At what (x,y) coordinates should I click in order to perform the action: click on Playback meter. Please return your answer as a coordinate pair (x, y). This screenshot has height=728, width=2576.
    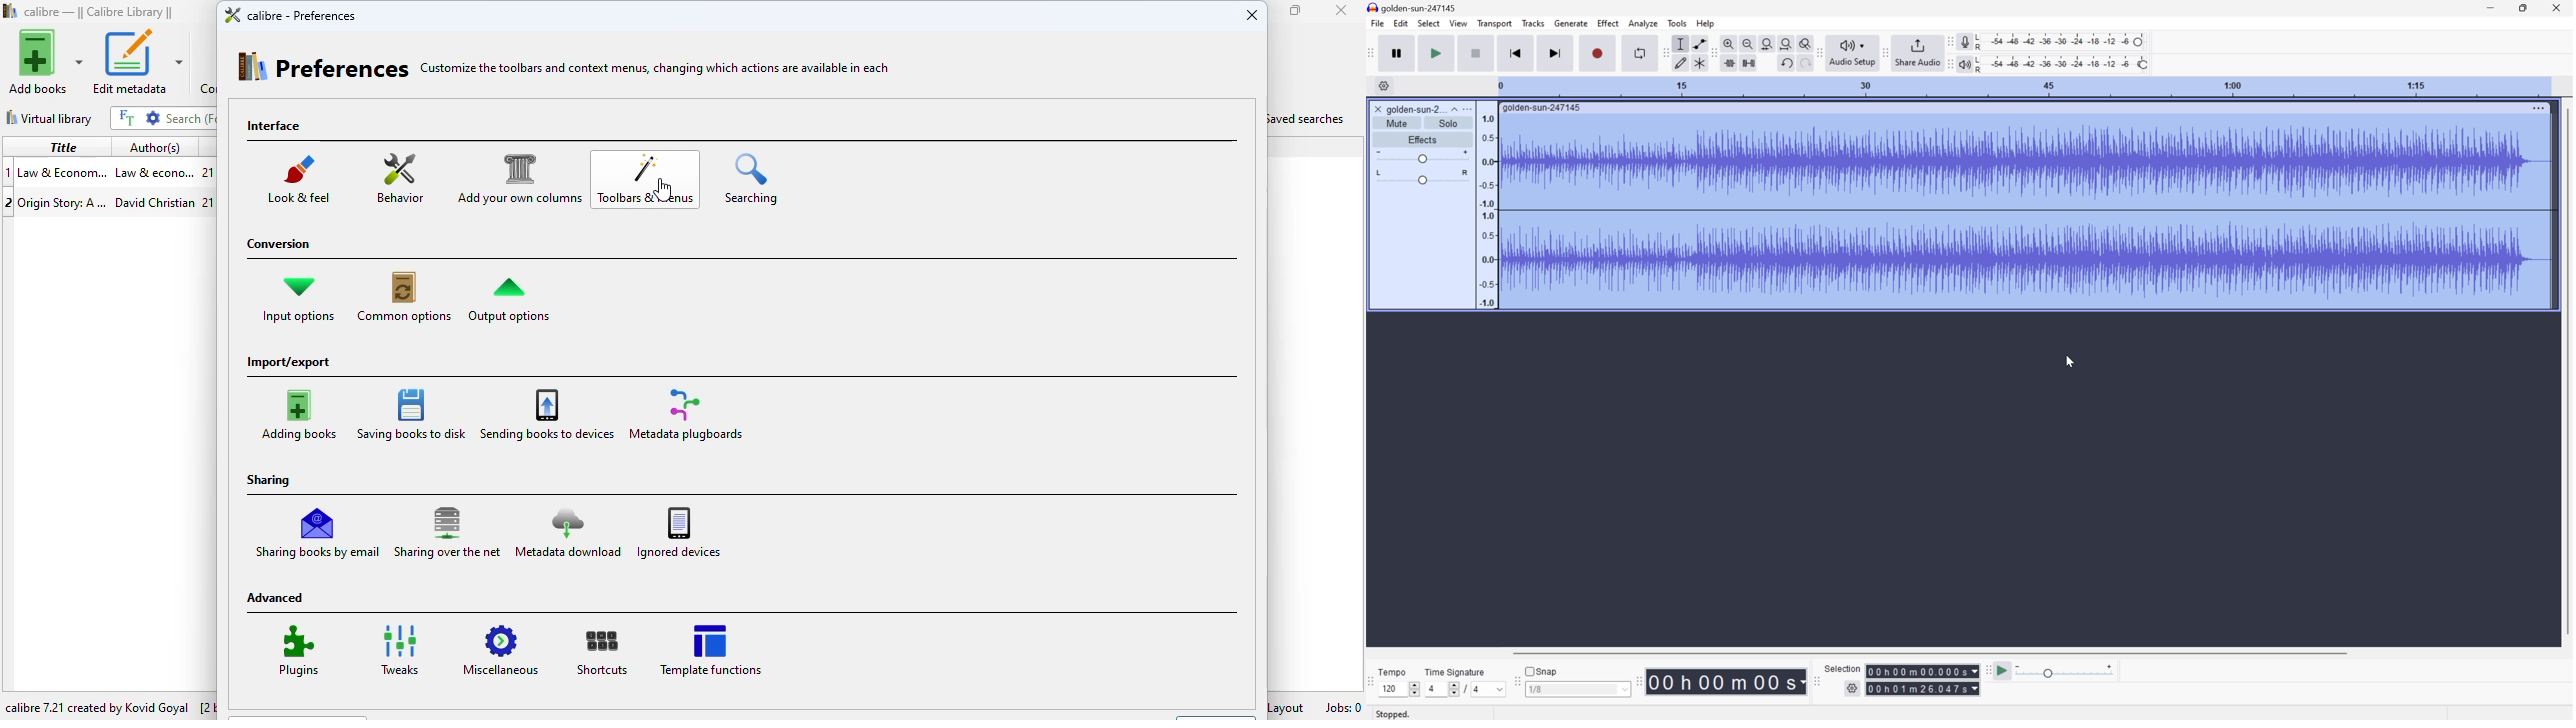
    Looking at the image, I should click on (1966, 63).